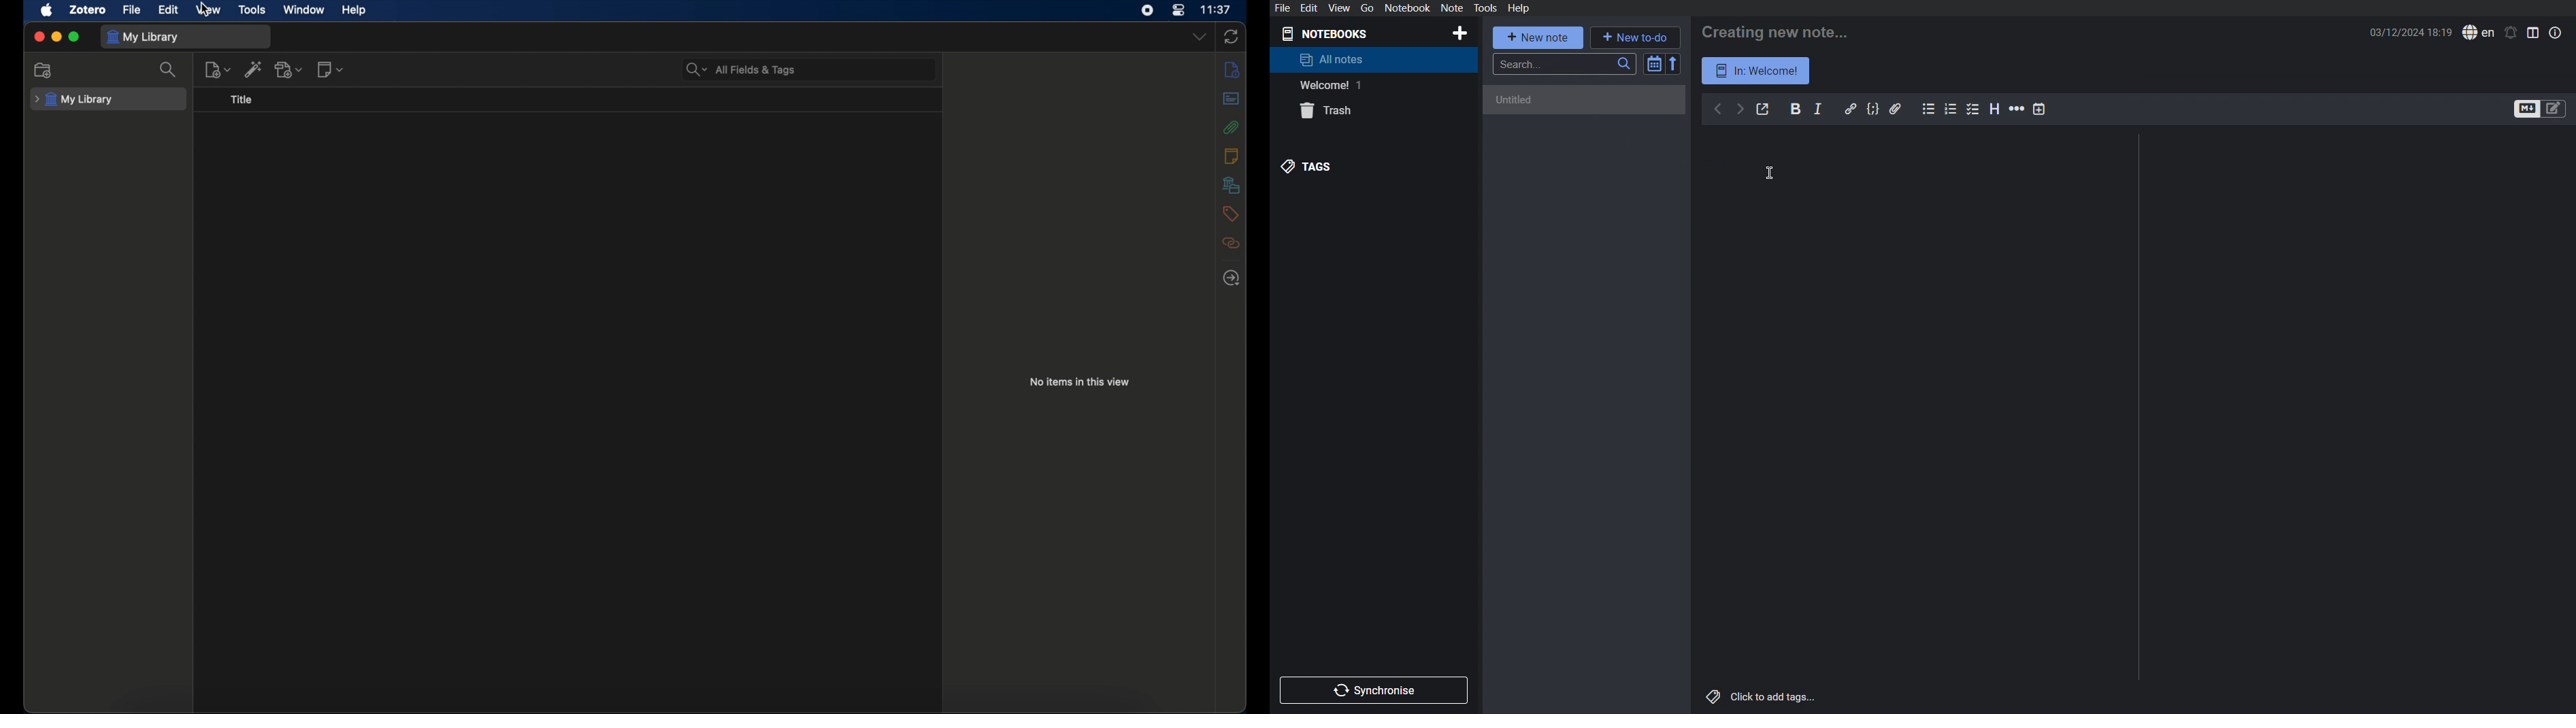  What do you see at coordinates (206, 12) in the screenshot?
I see `cursor` at bounding box center [206, 12].